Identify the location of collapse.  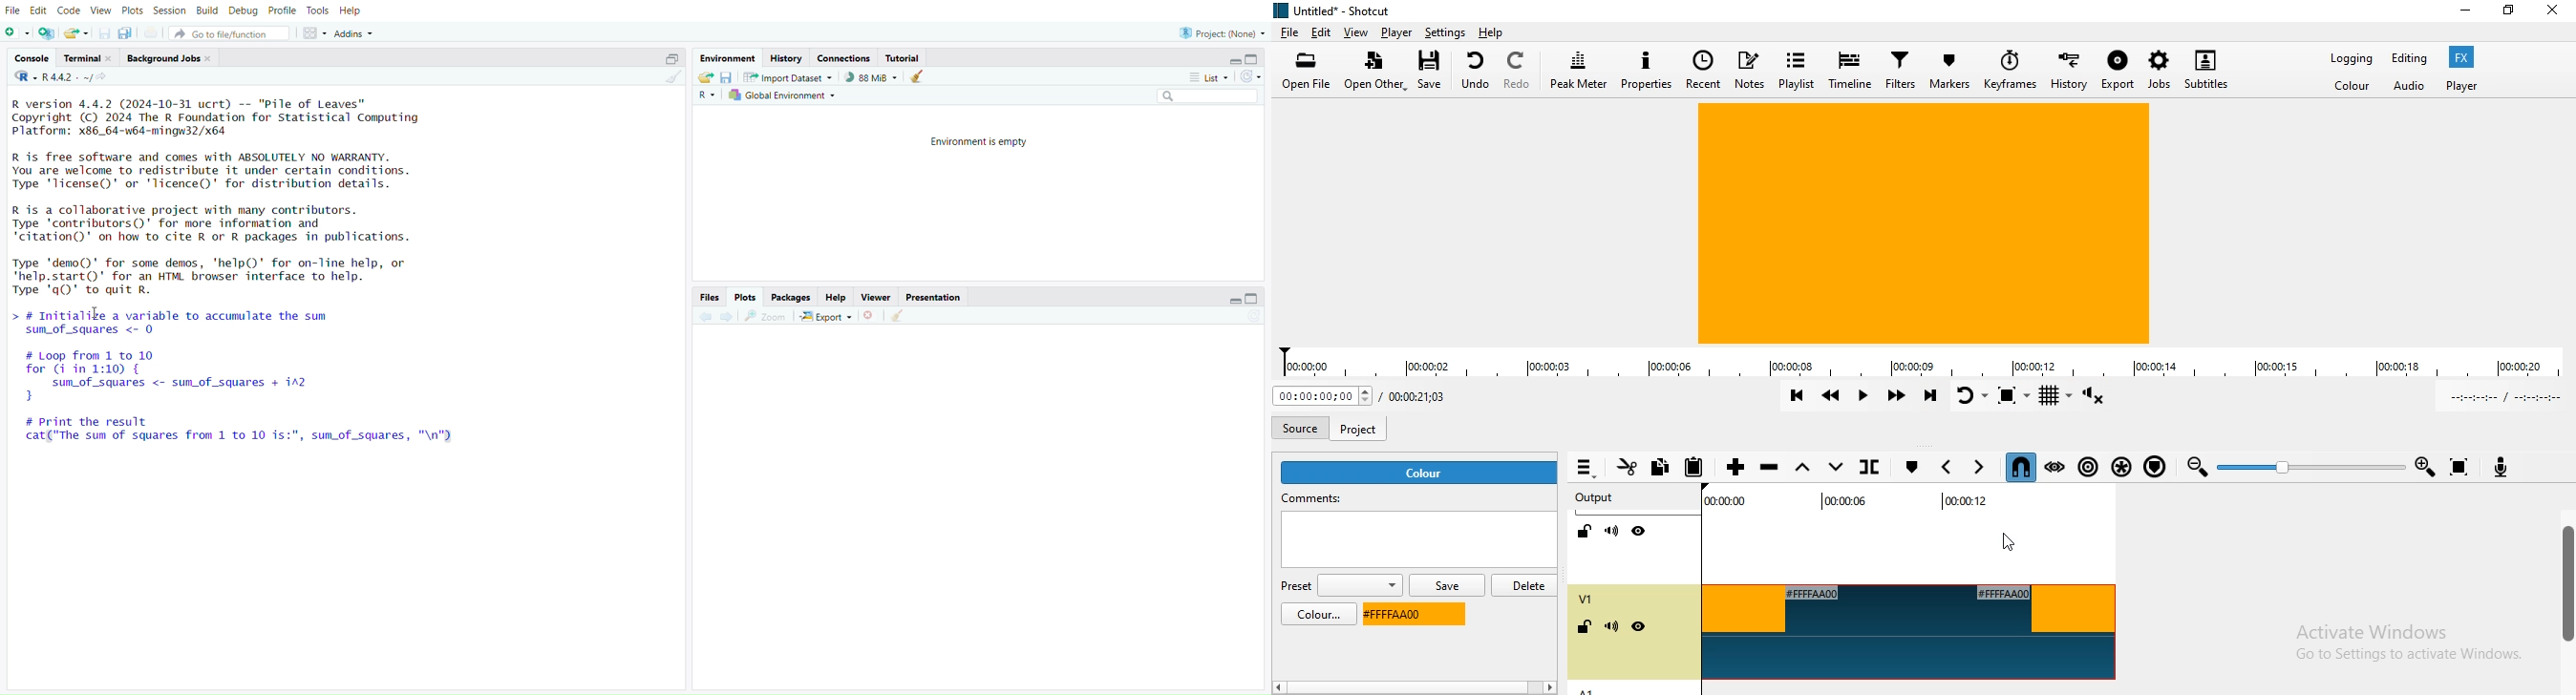
(1254, 60).